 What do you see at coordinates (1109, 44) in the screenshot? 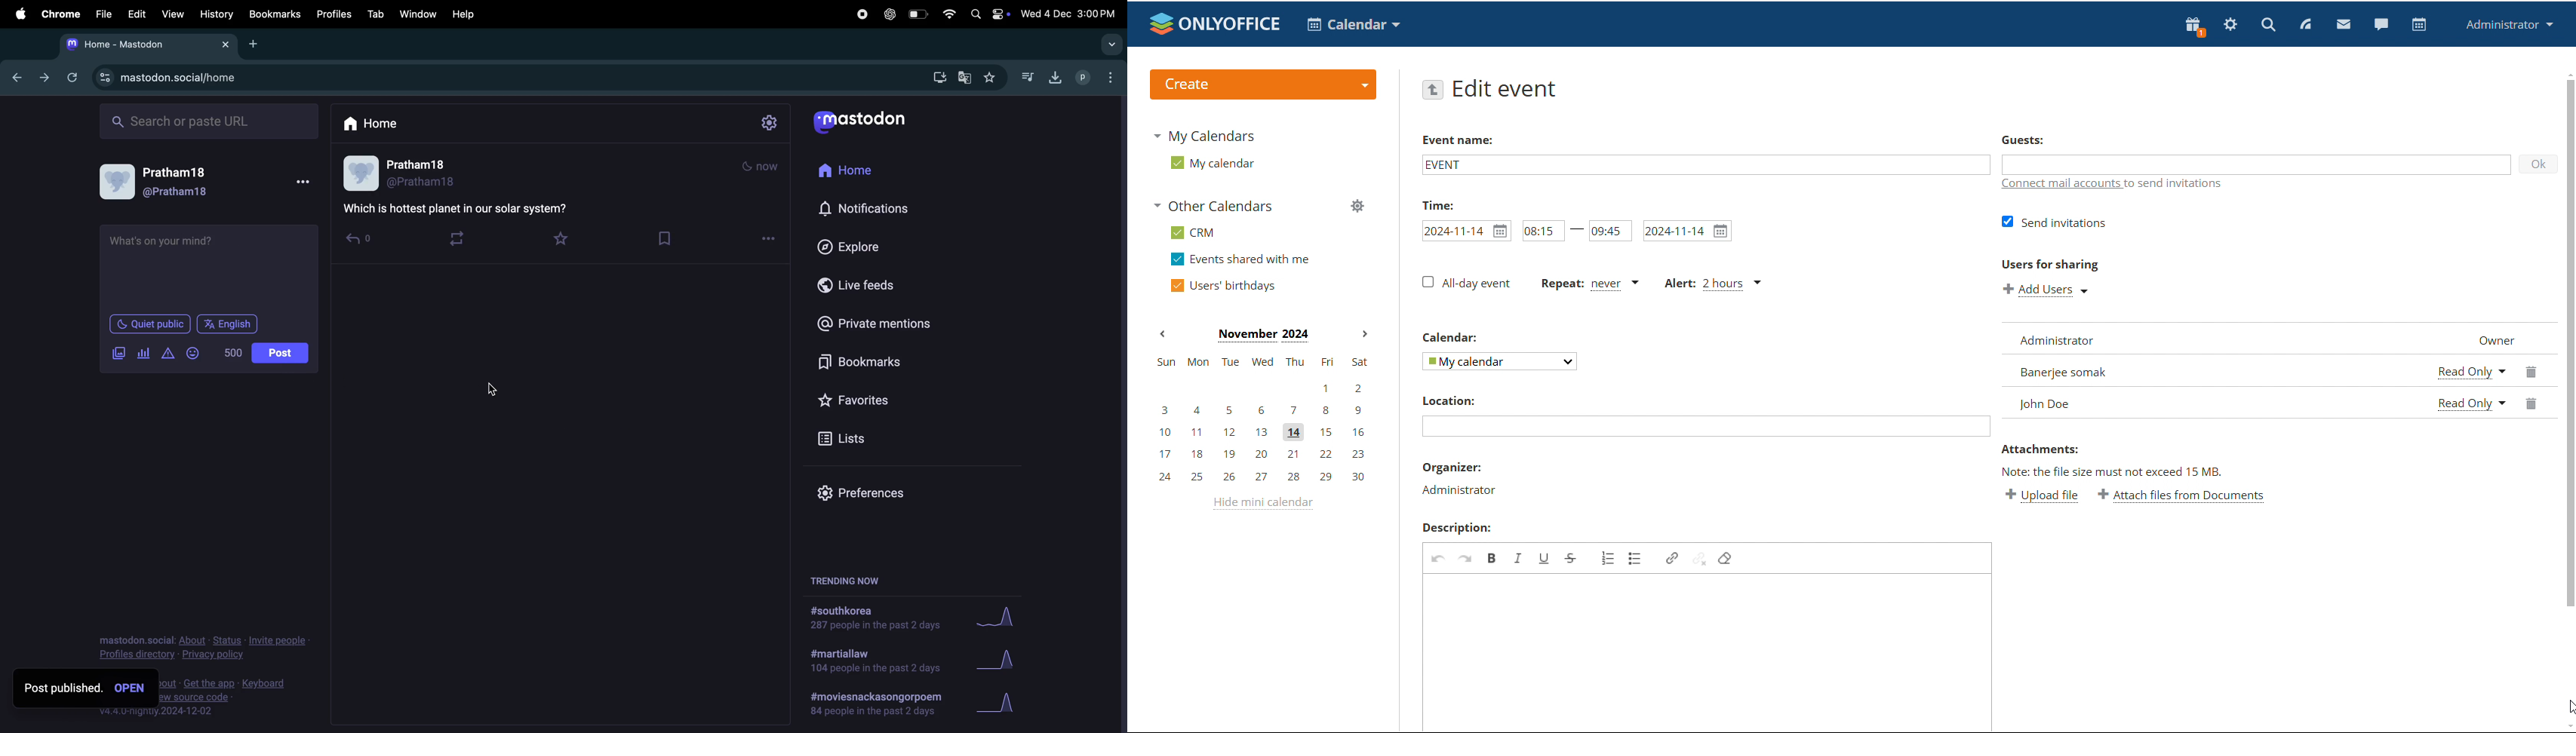
I see `drop down` at bounding box center [1109, 44].